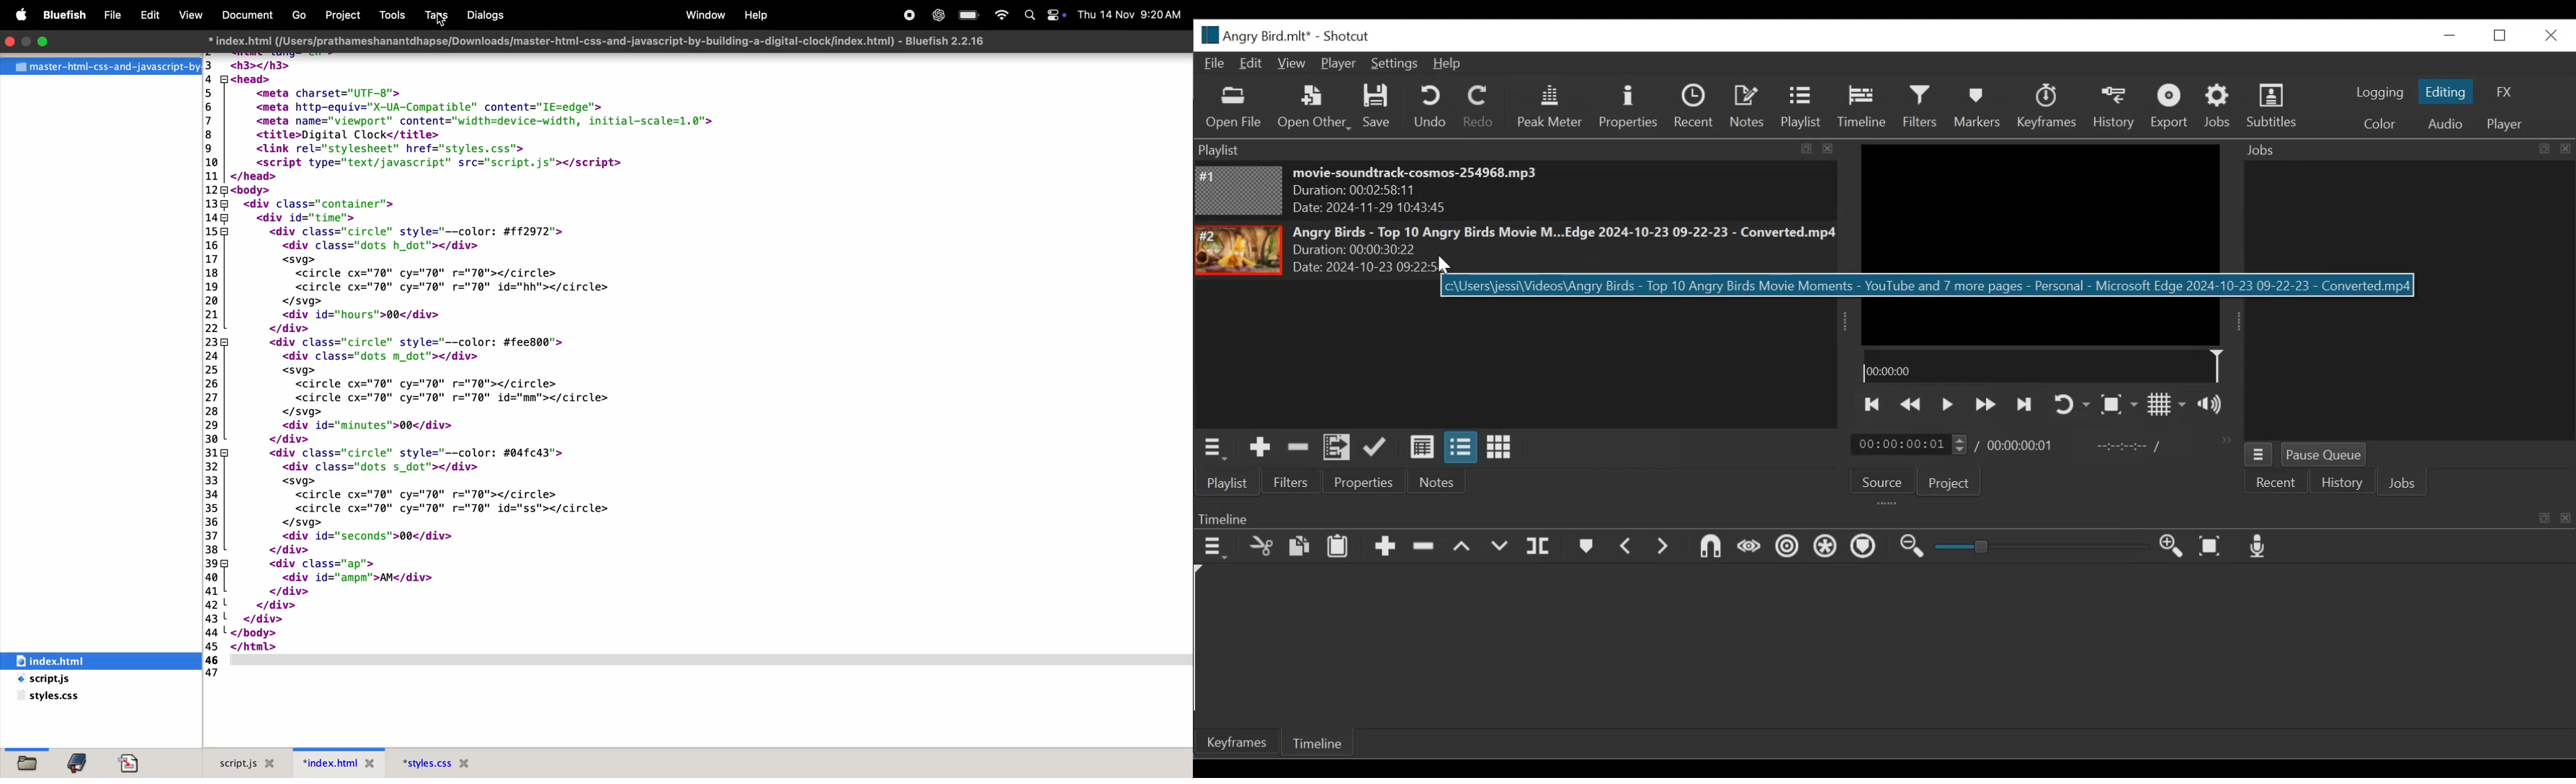  Describe the element at coordinates (1694, 107) in the screenshot. I see `Recent` at that location.